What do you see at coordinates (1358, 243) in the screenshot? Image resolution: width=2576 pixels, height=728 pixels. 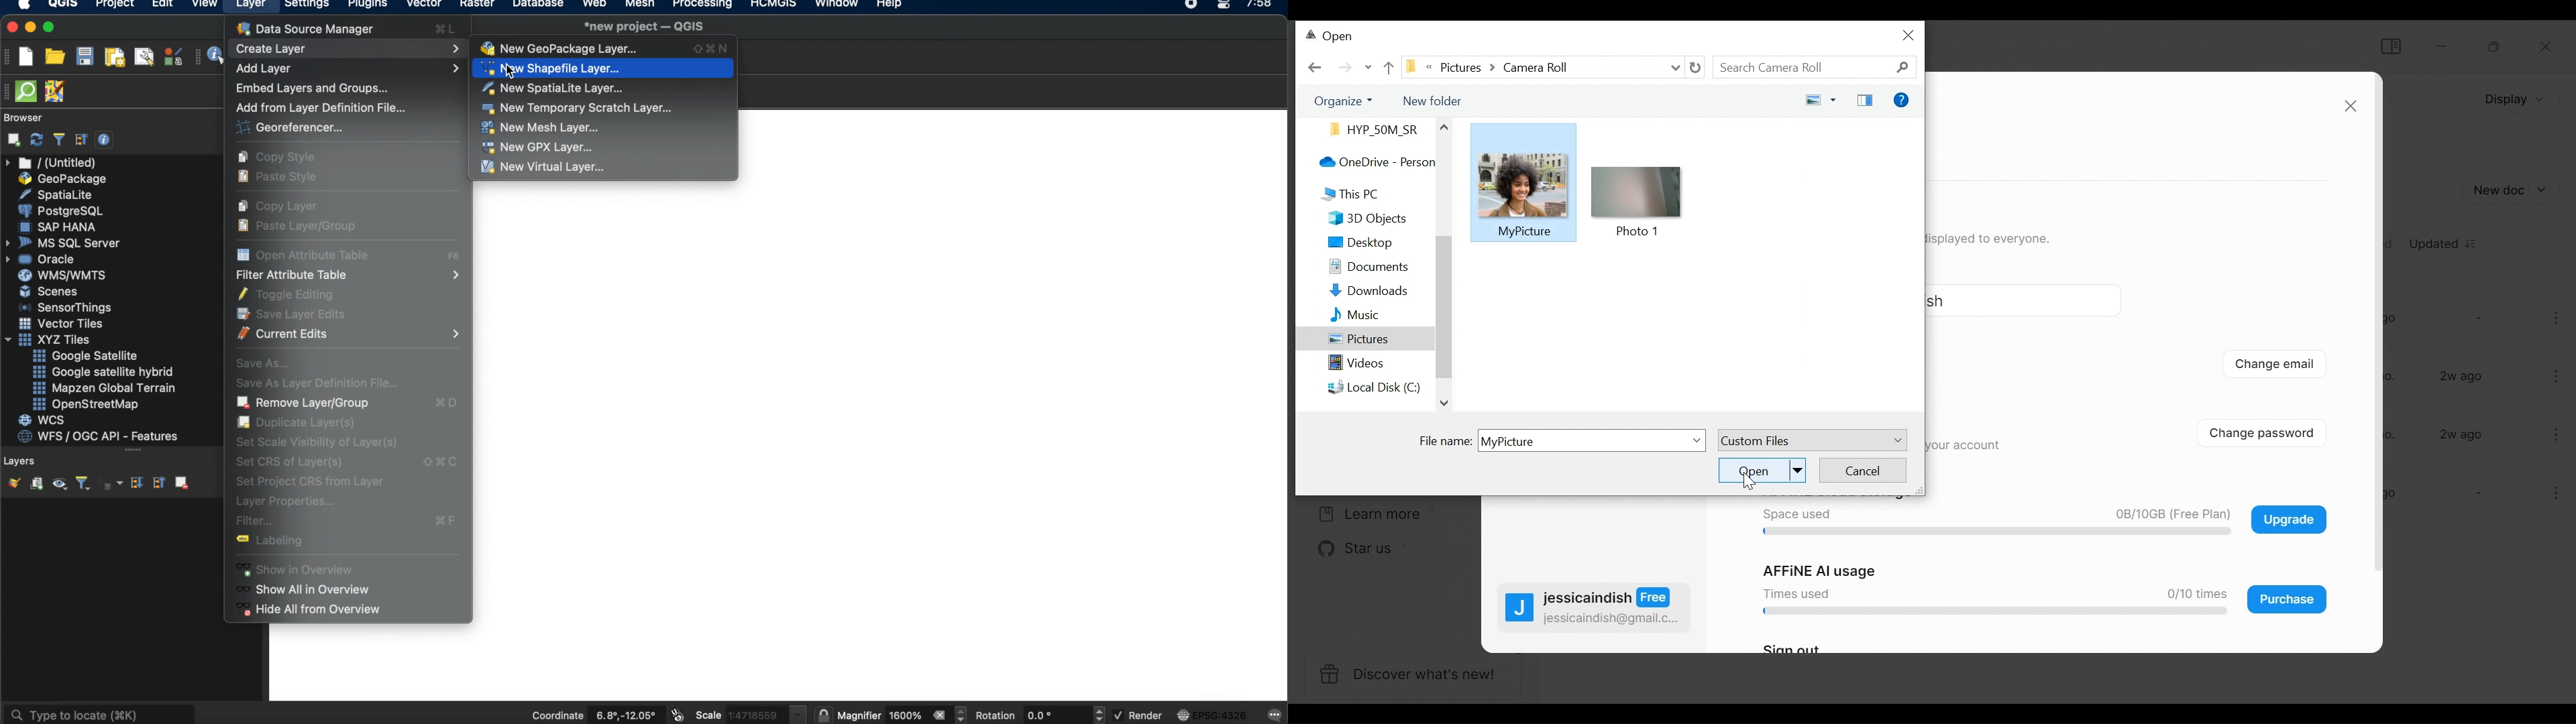 I see `Desktop` at bounding box center [1358, 243].